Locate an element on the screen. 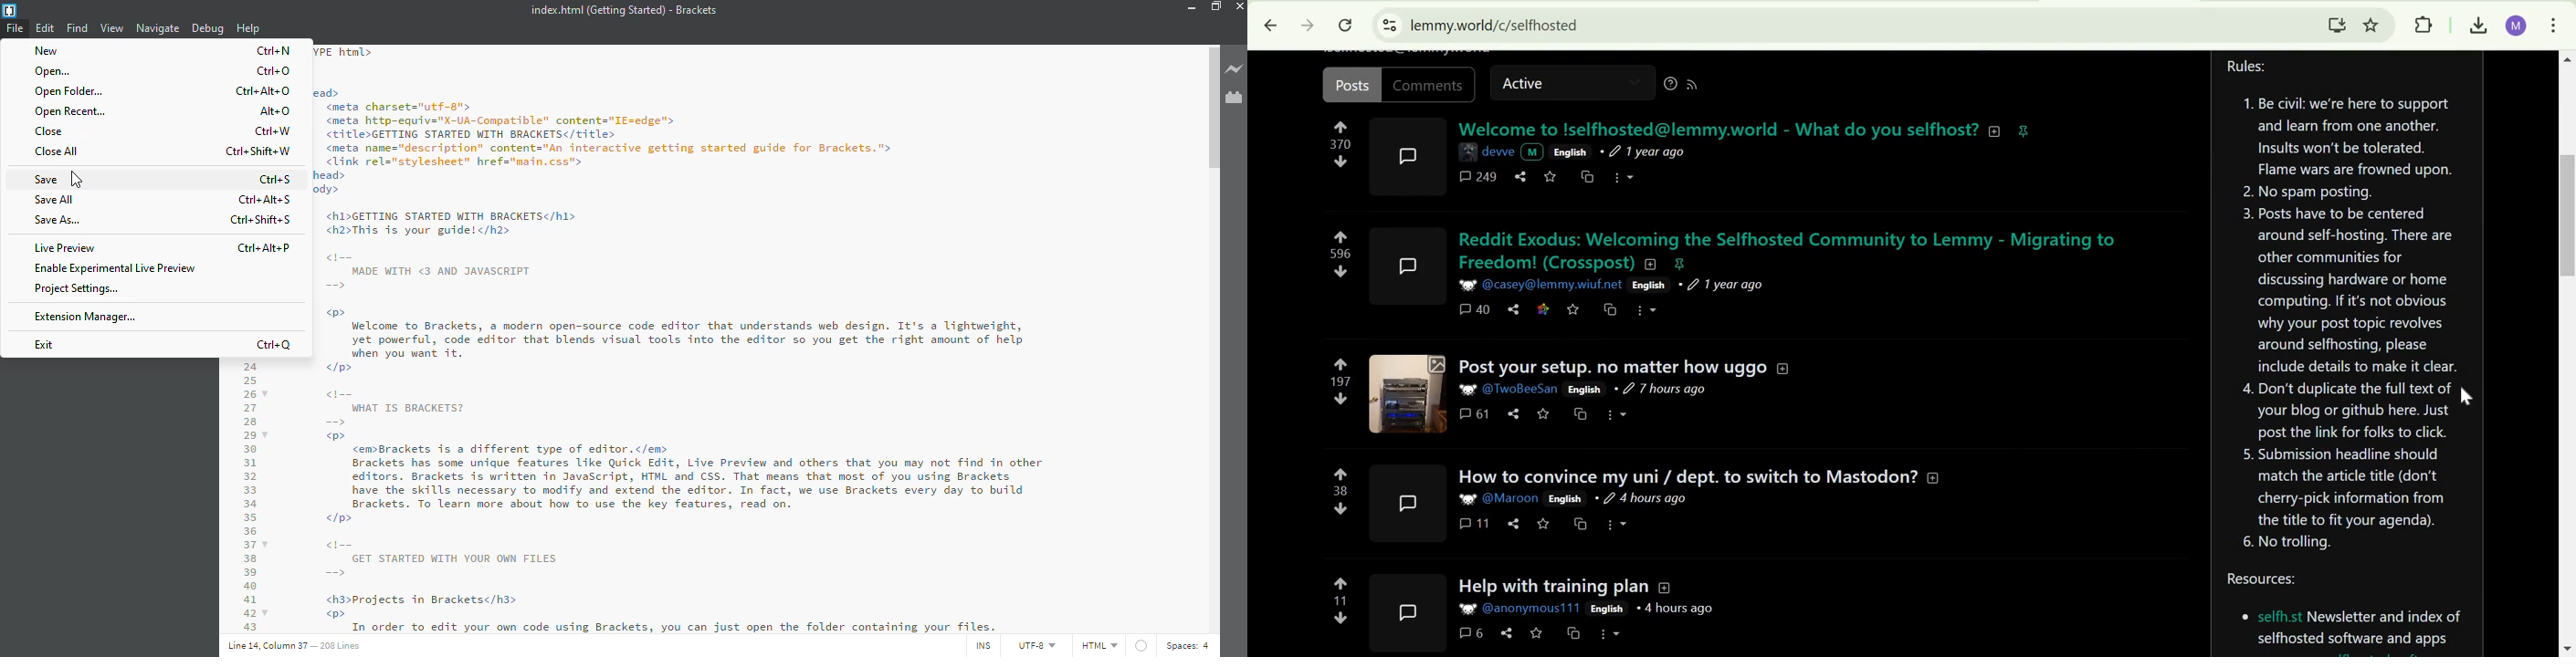 The image size is (2576, 672). save is located at coordinates (53, 180).